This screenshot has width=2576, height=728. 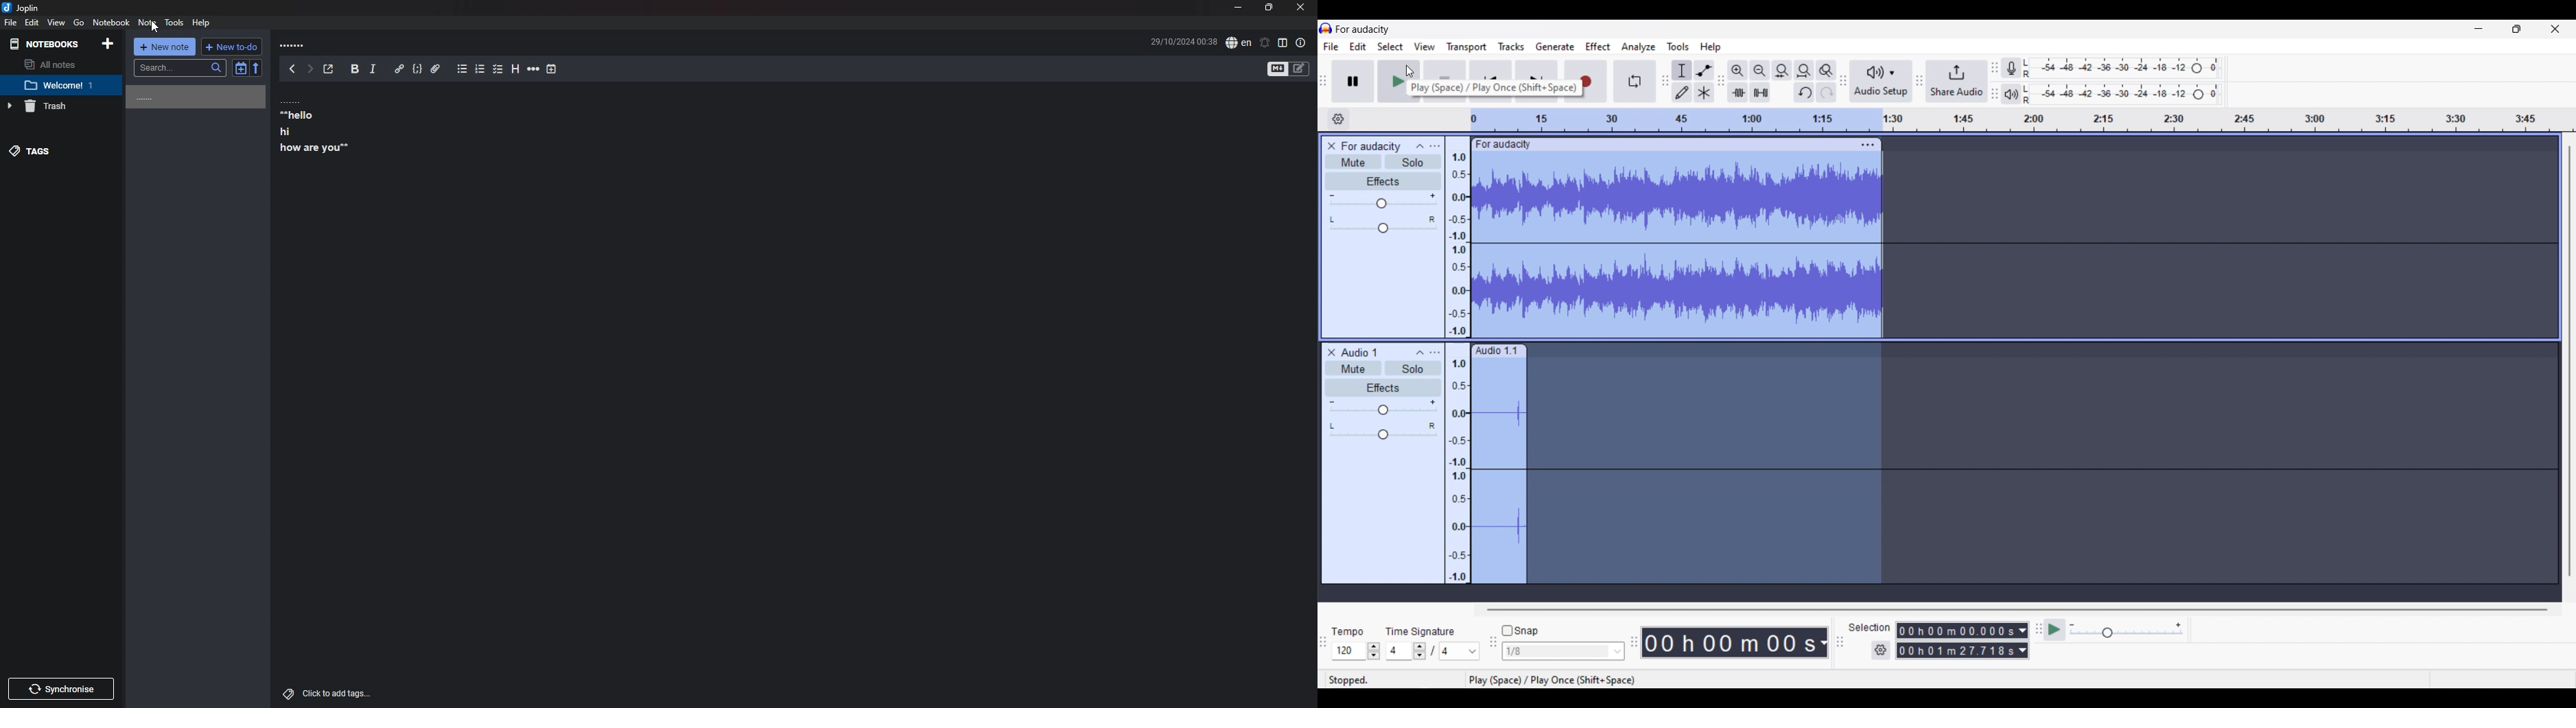 What do you see at coordinates (1760, 92) in the screenshot?
I see `Silence audio selection` at bounding box center [1760, 92].